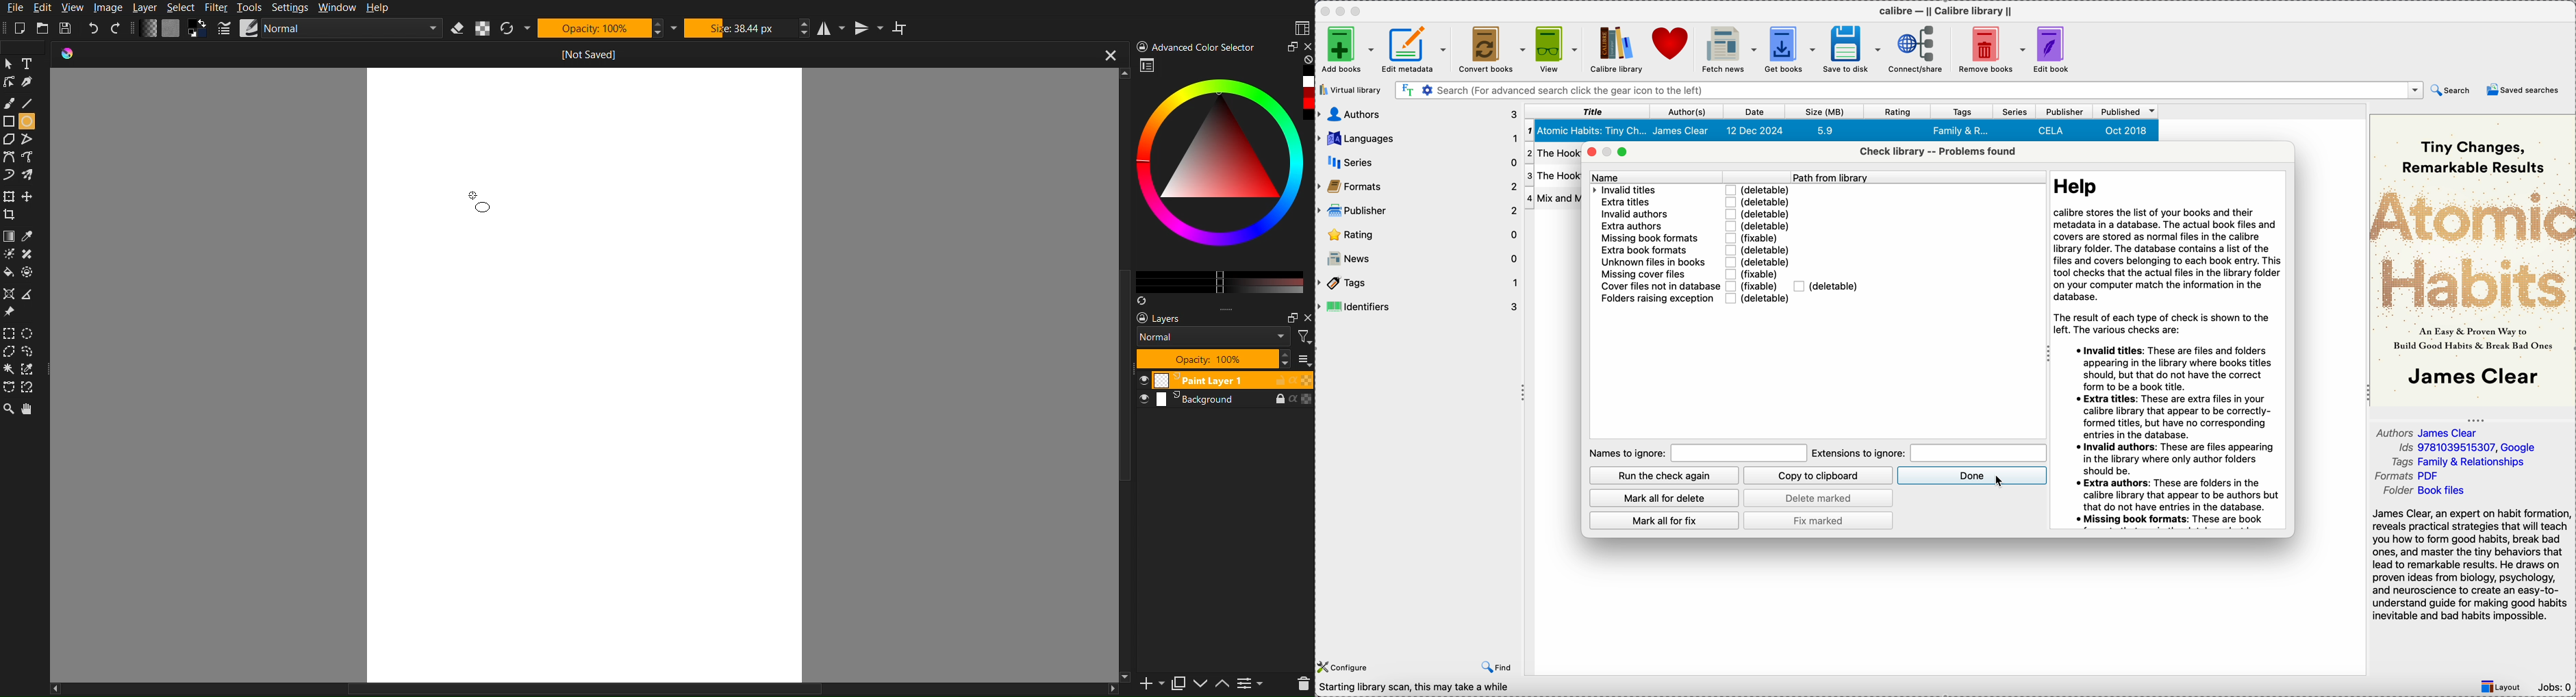  What do you see at coordinates (1586, 112) in the screenshot?
I see `title` at bounding box center [1586, 112].